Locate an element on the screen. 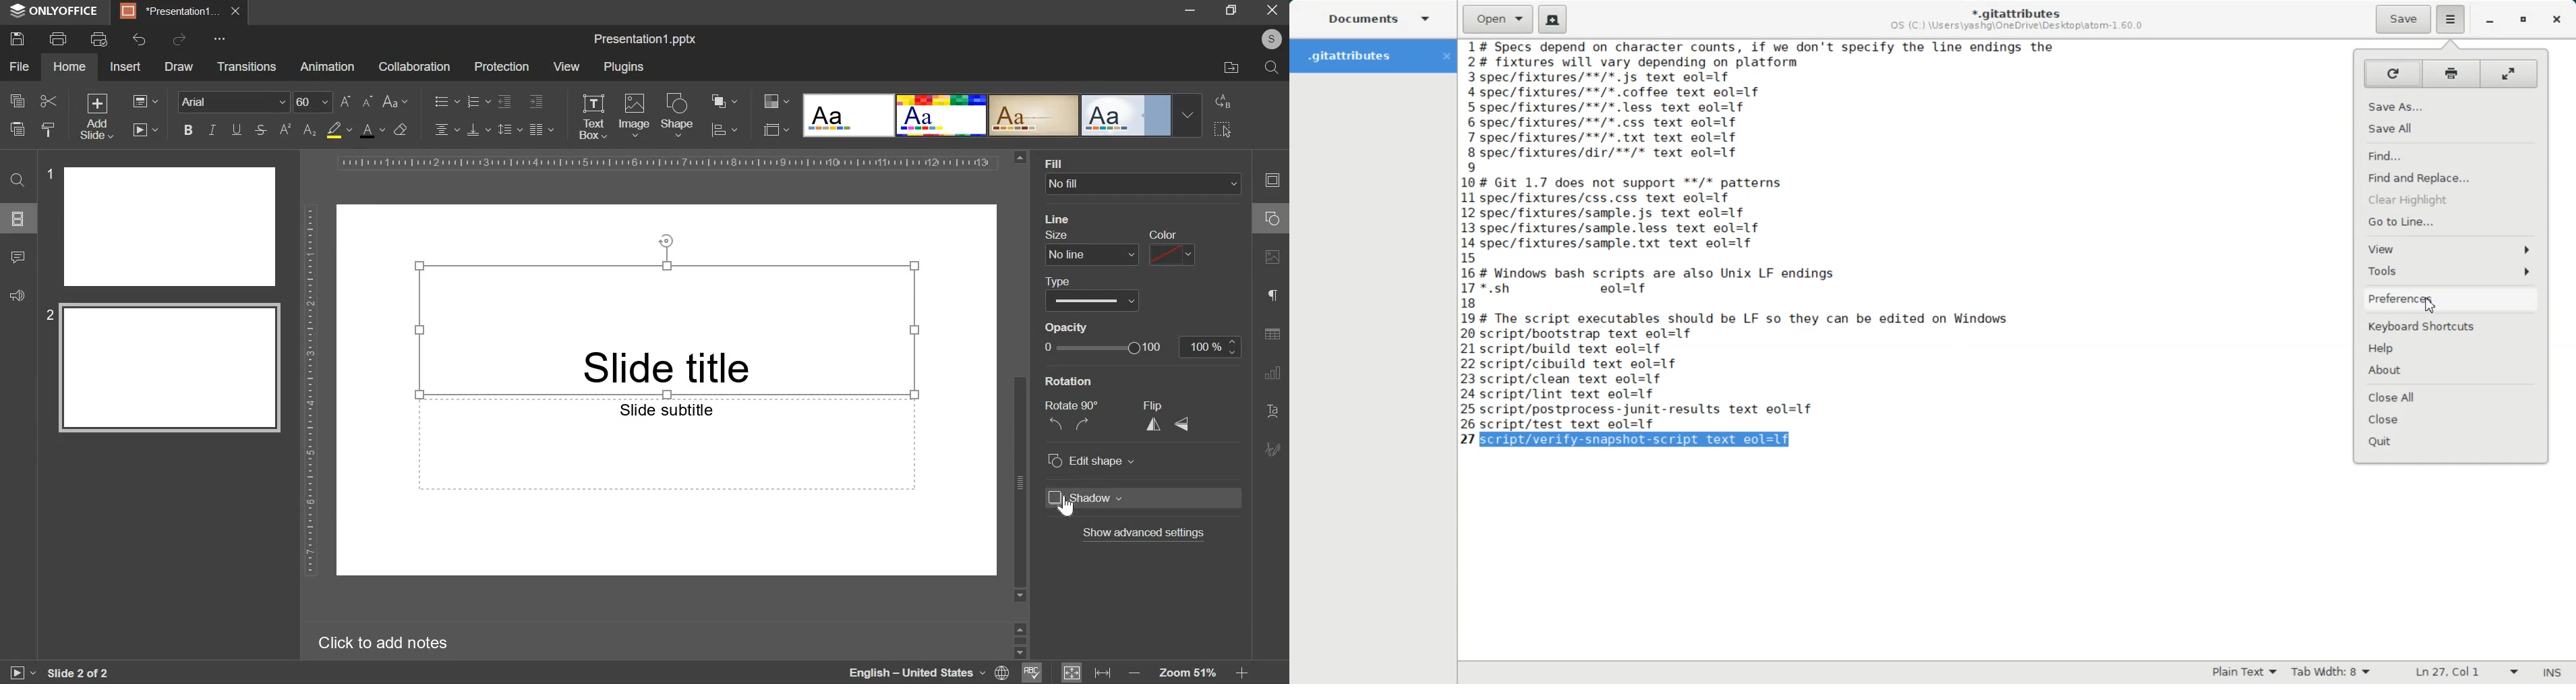 The image size is (2576, 700). onlyoffice is located at coordinates (58, 11).